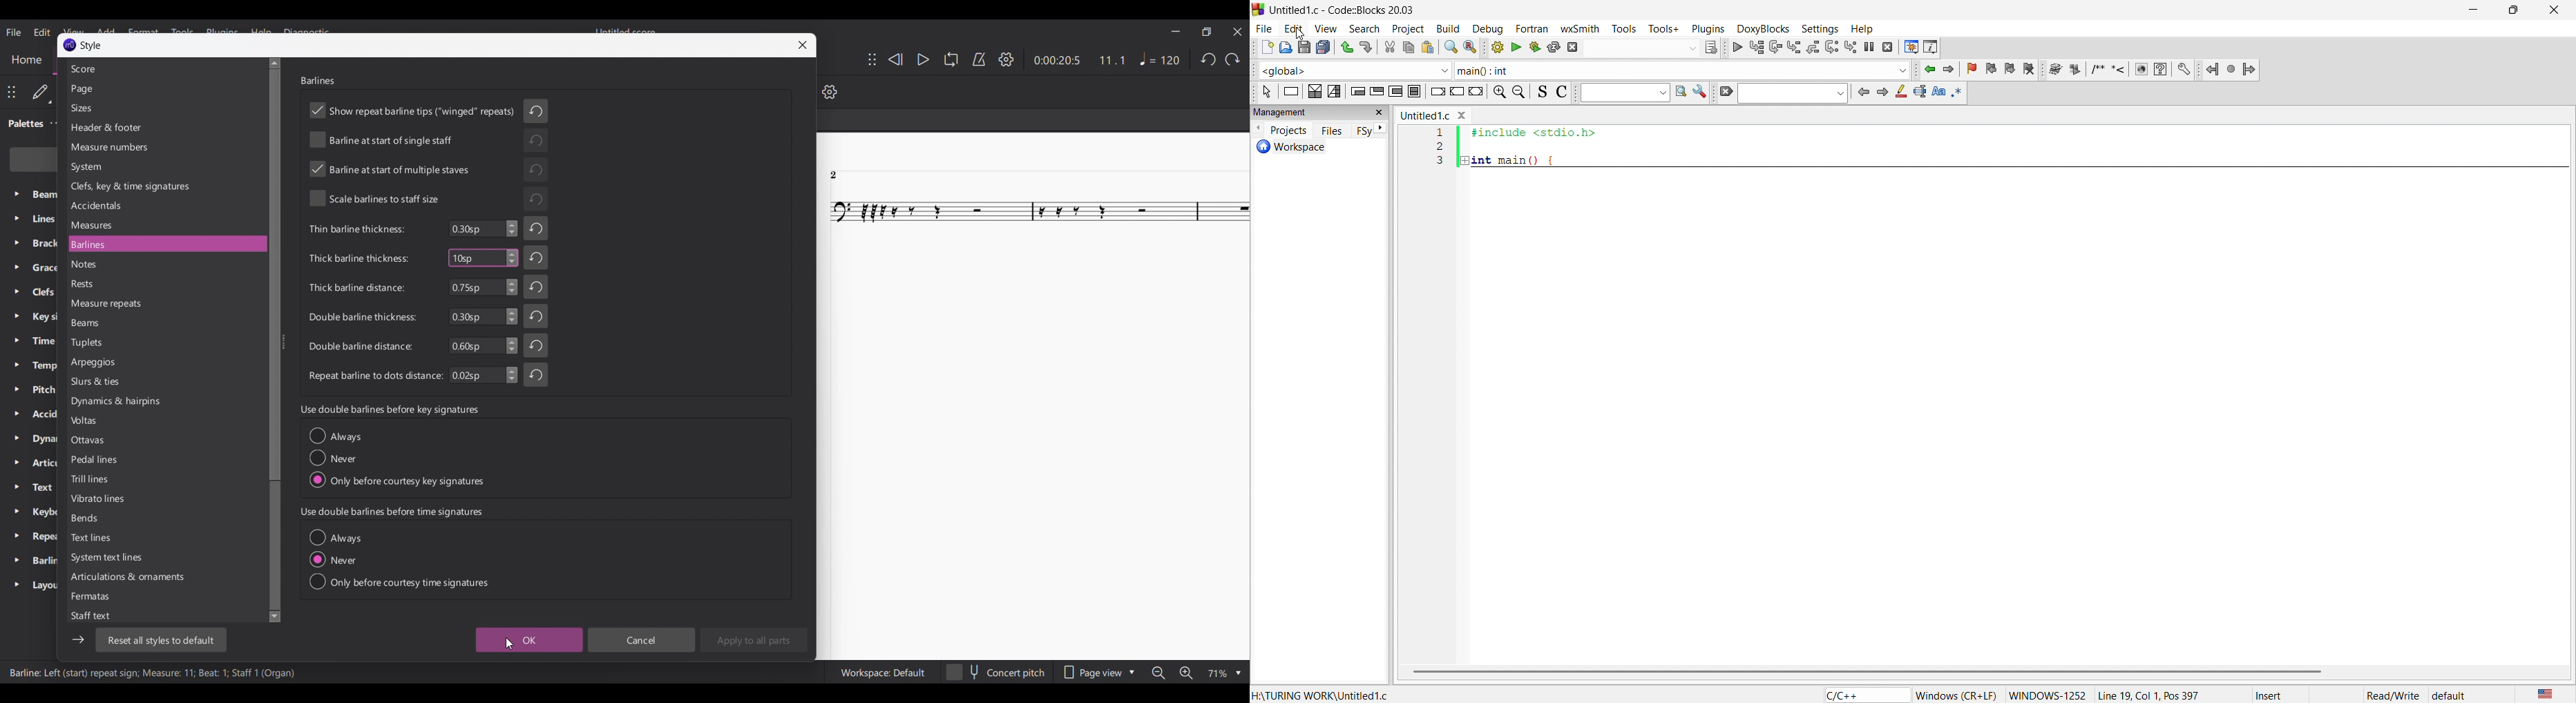  What do you see at coordinates (1310, 148) in the screenshot?
I see `workspace` at bounding box center [1310, 148].